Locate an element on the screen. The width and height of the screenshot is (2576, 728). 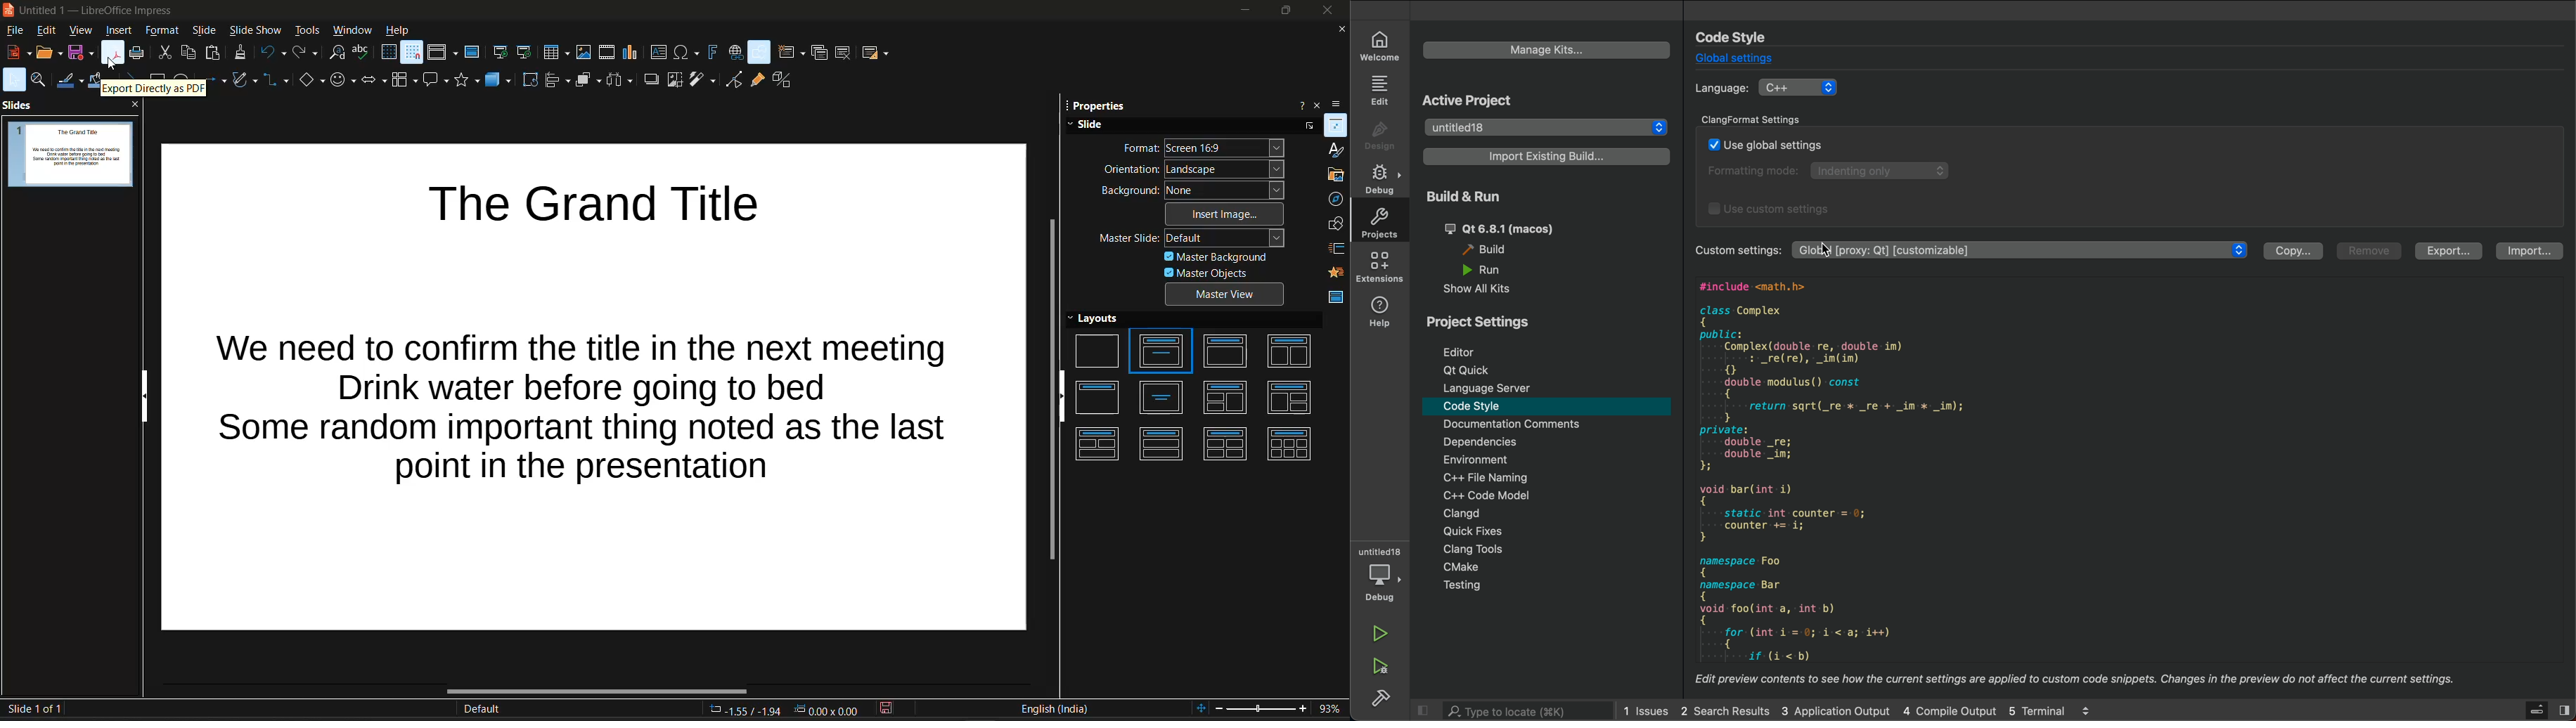
Indenting only  is located at coordinates (1883, 171).